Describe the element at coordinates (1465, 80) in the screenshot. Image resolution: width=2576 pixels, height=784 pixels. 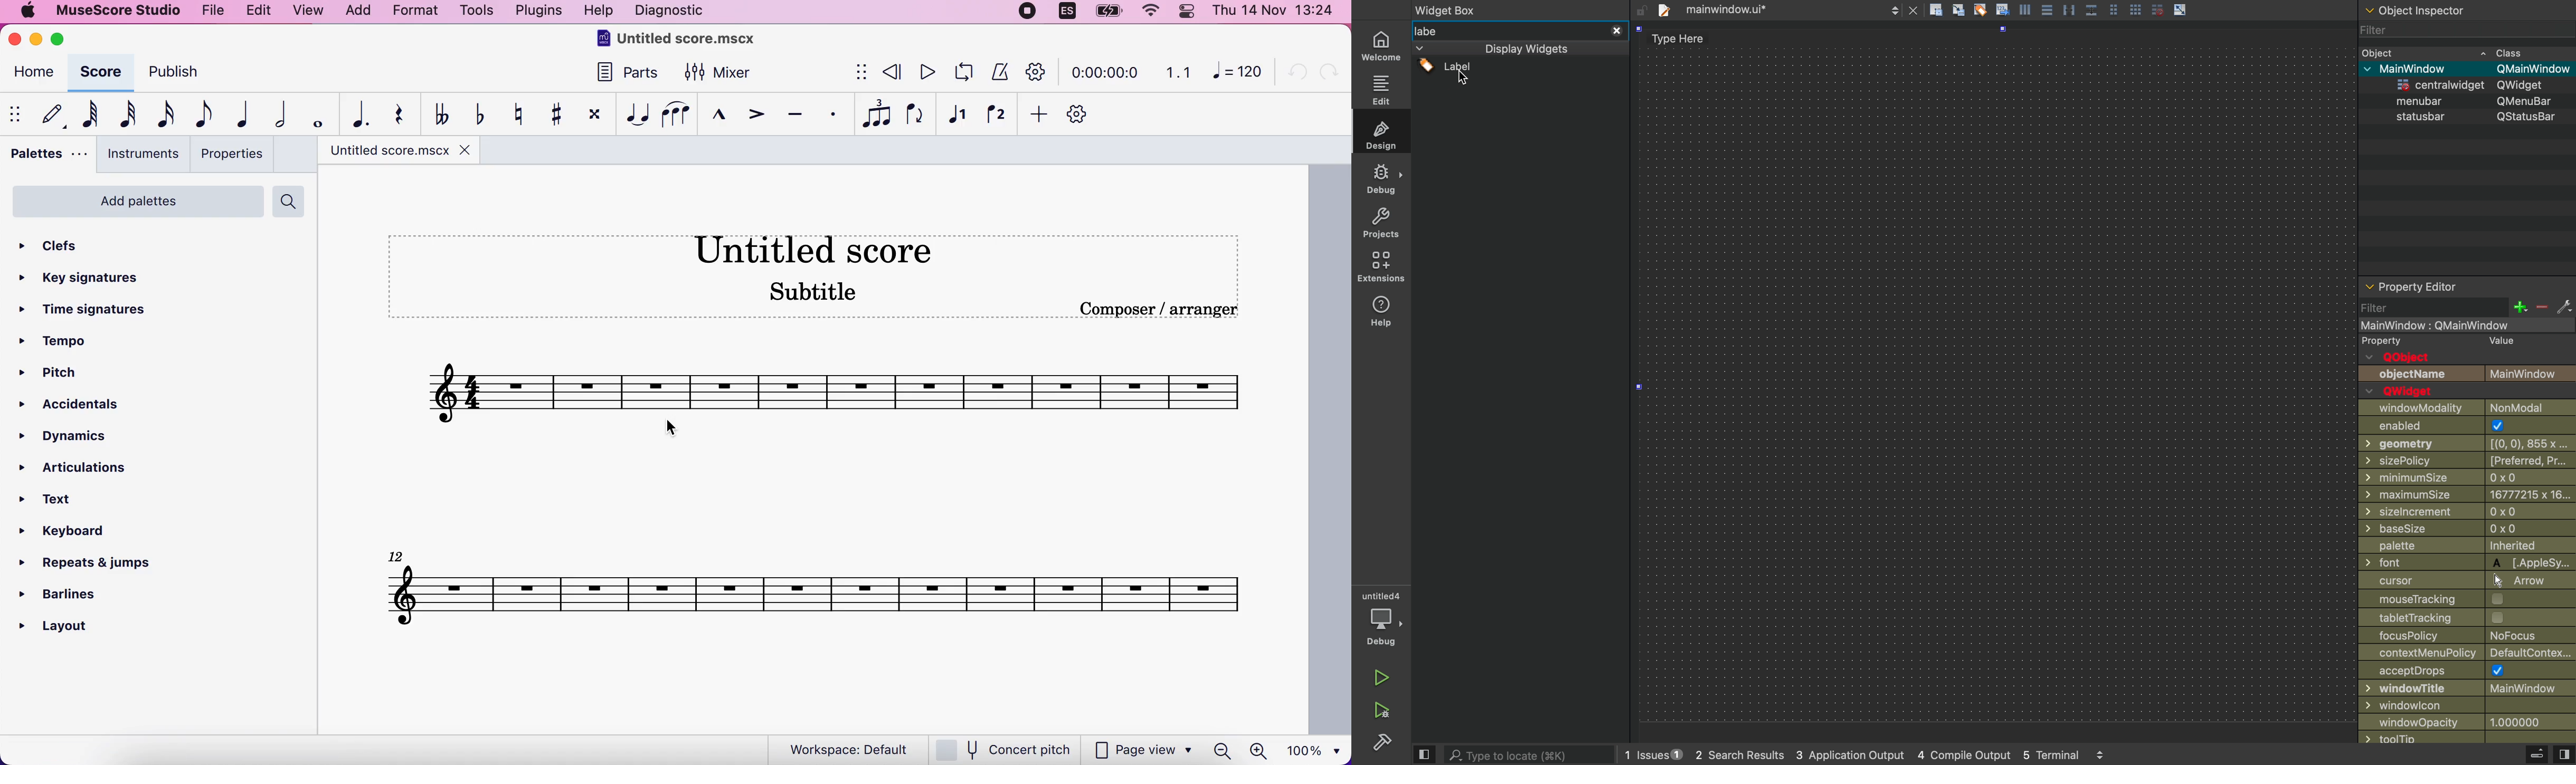
I see `Cursor` at that location.